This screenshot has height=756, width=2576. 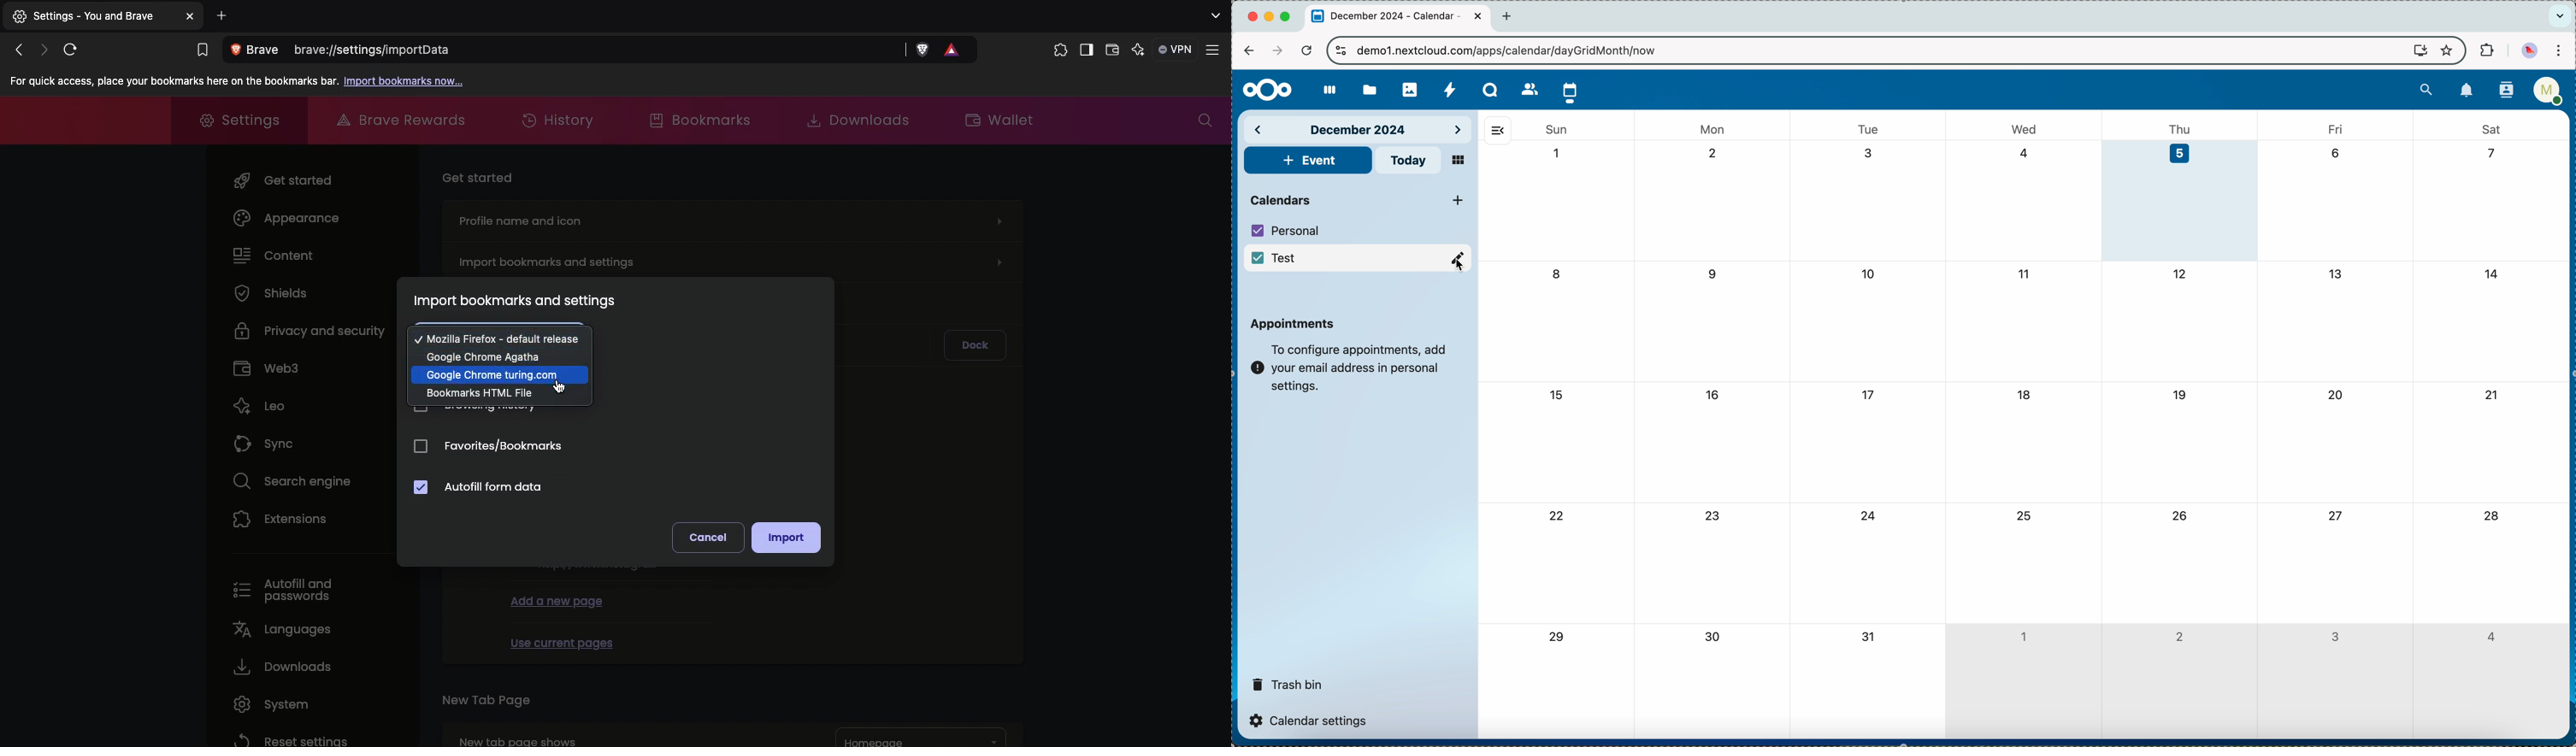 What do you see at coordinates (1282, 199) in the screenshot?
I see `calendars` at bounding box center [1282, 199].